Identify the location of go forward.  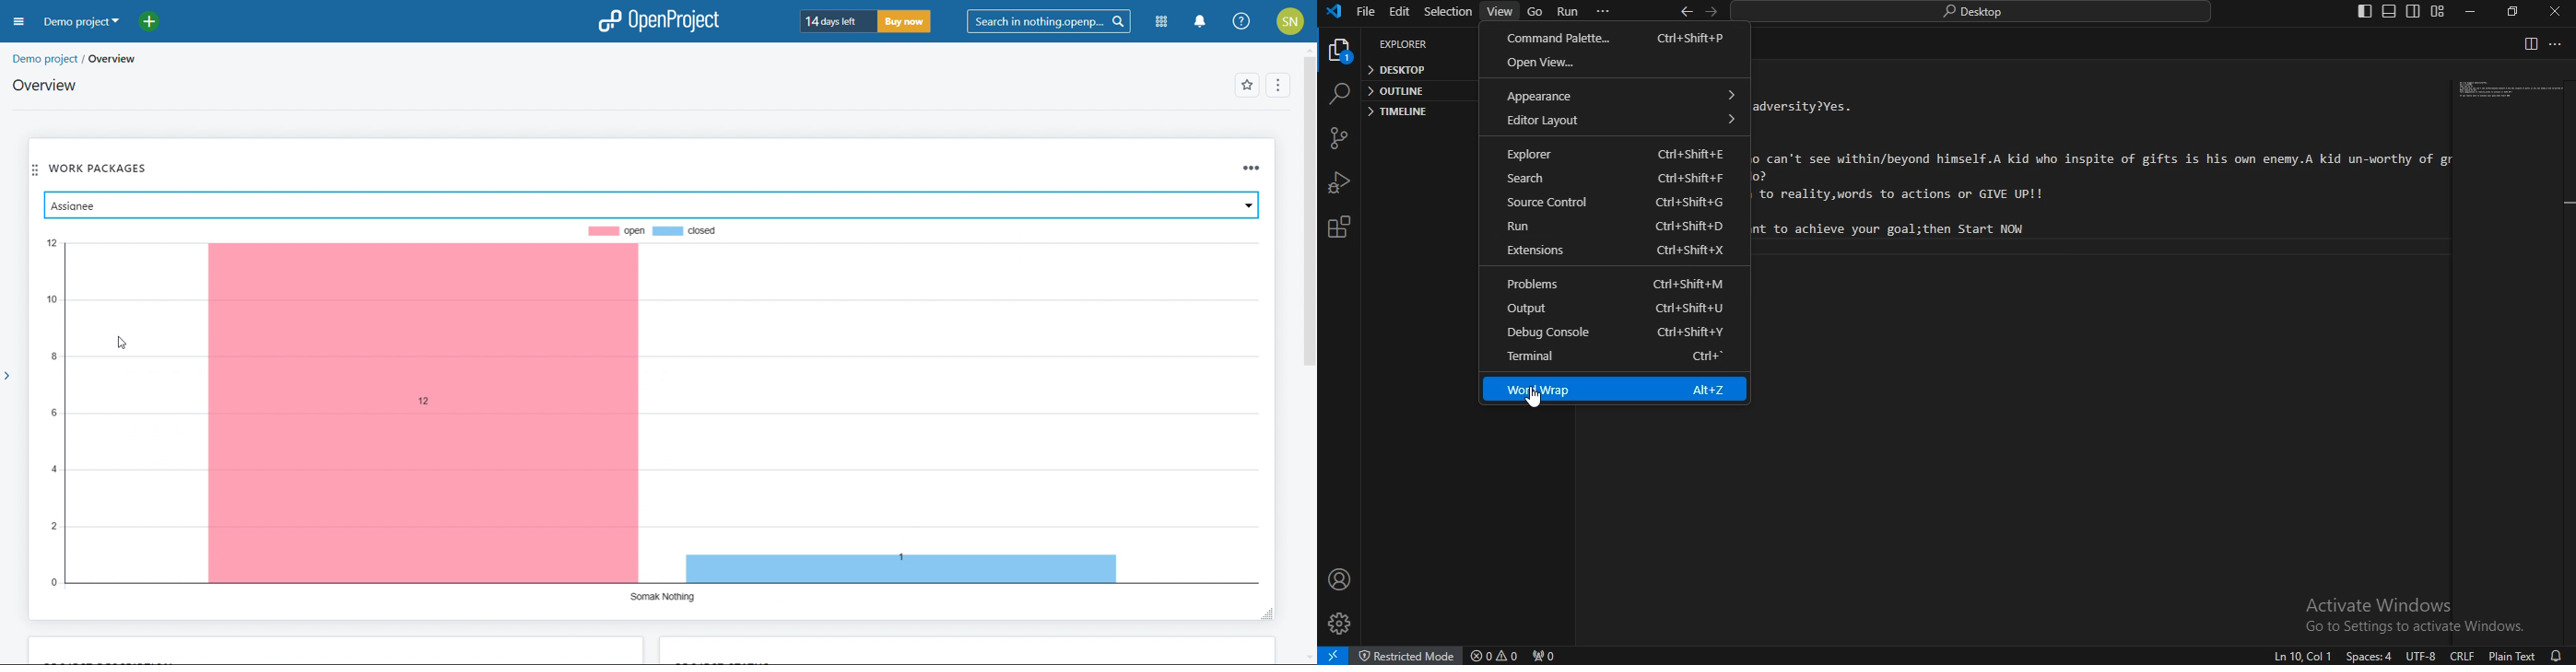
(1713, 12).